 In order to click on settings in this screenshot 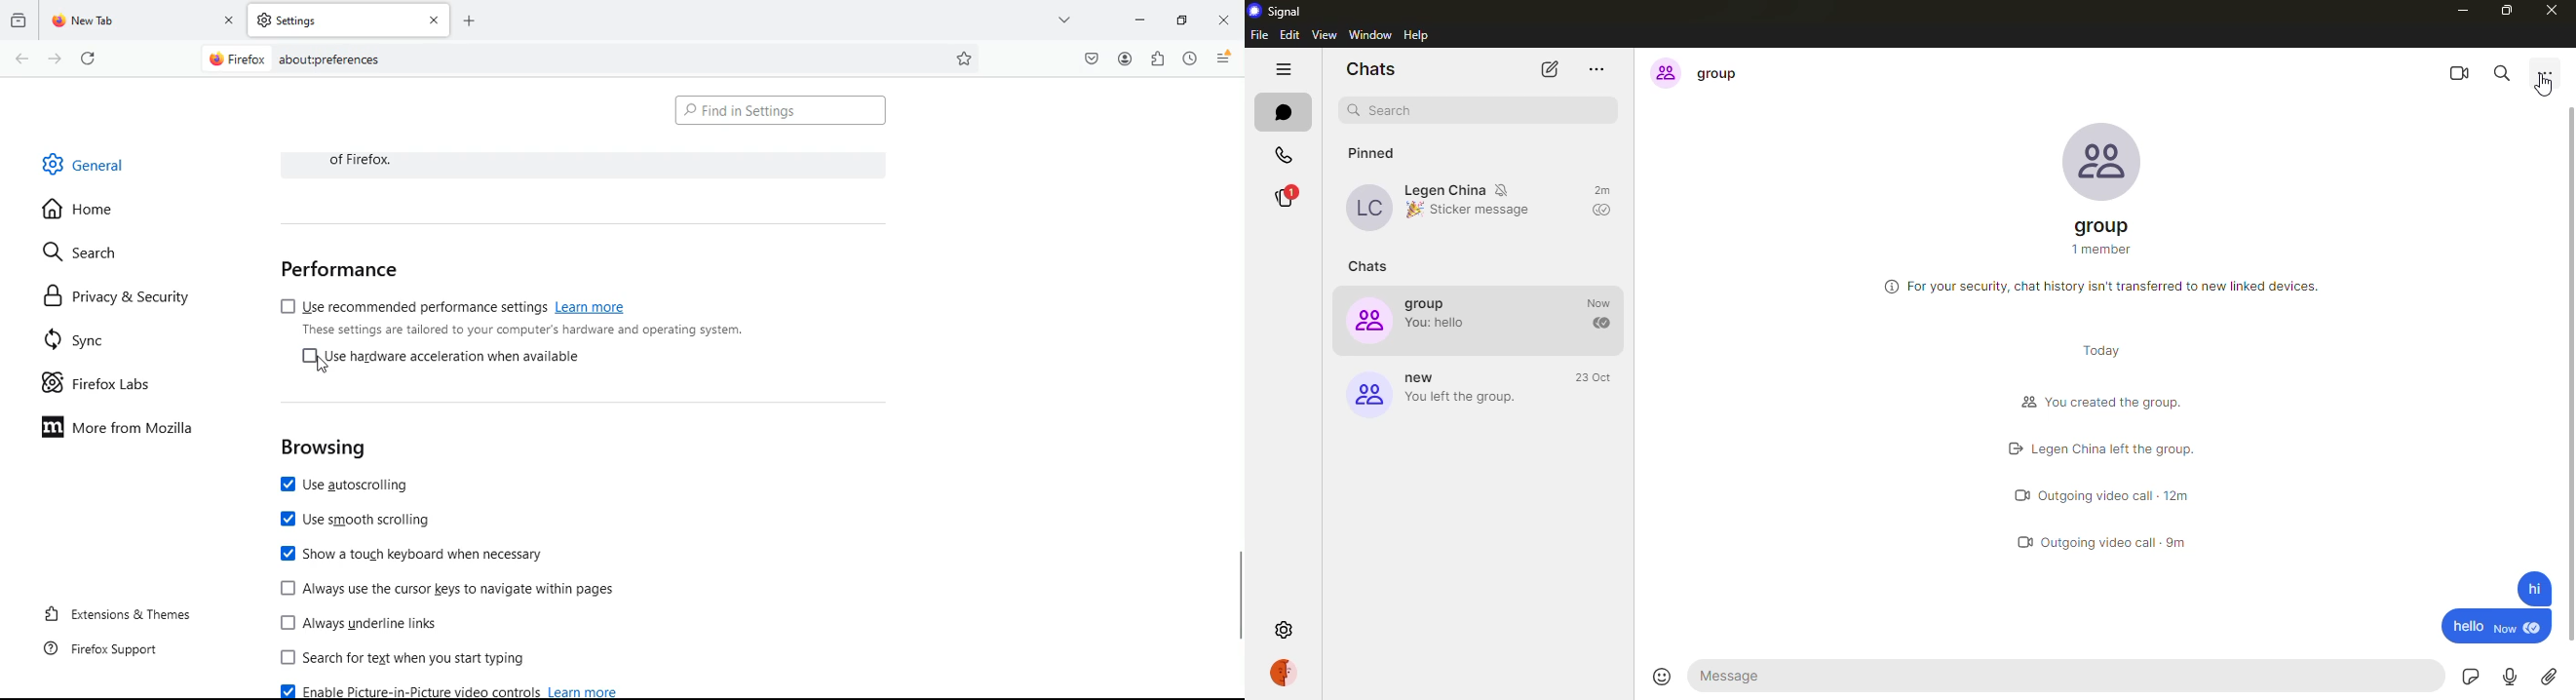, I will do `click(1282, 628)`.